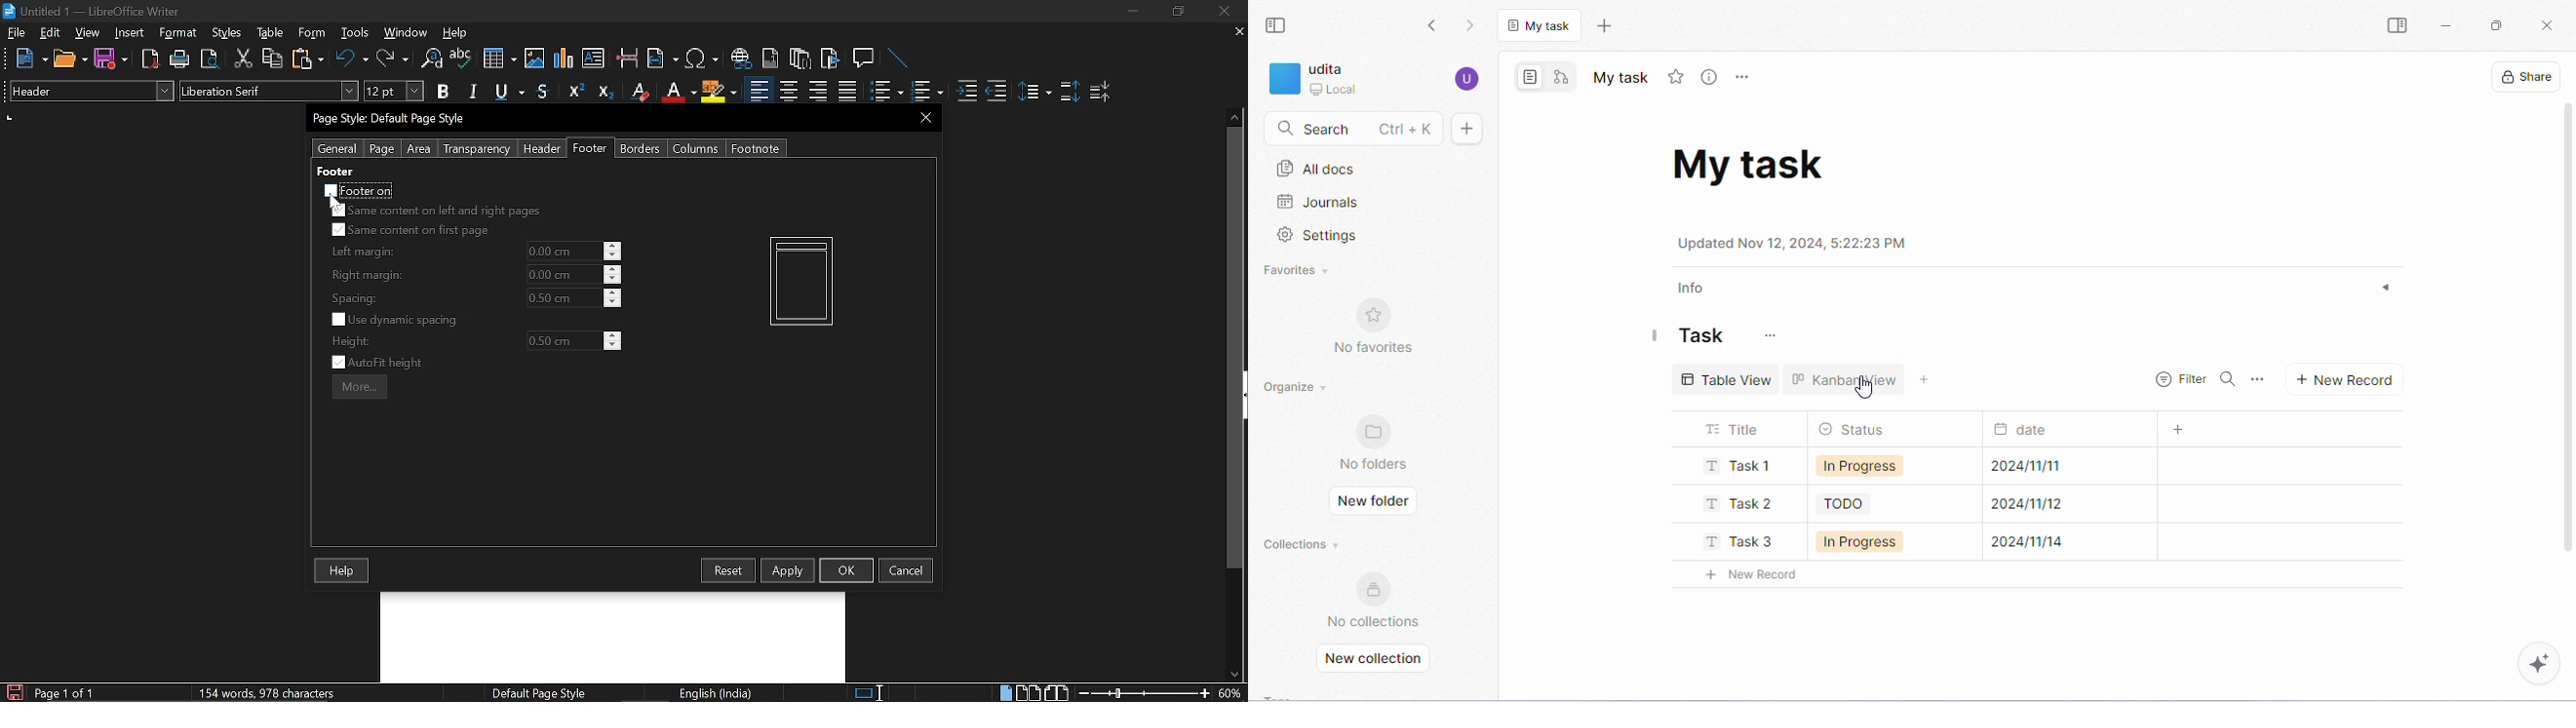 This screenshot has height=728, width=2576. Describe the element at coordinates (1745, 78) in the screenshot. I see `rename and more` at that location.